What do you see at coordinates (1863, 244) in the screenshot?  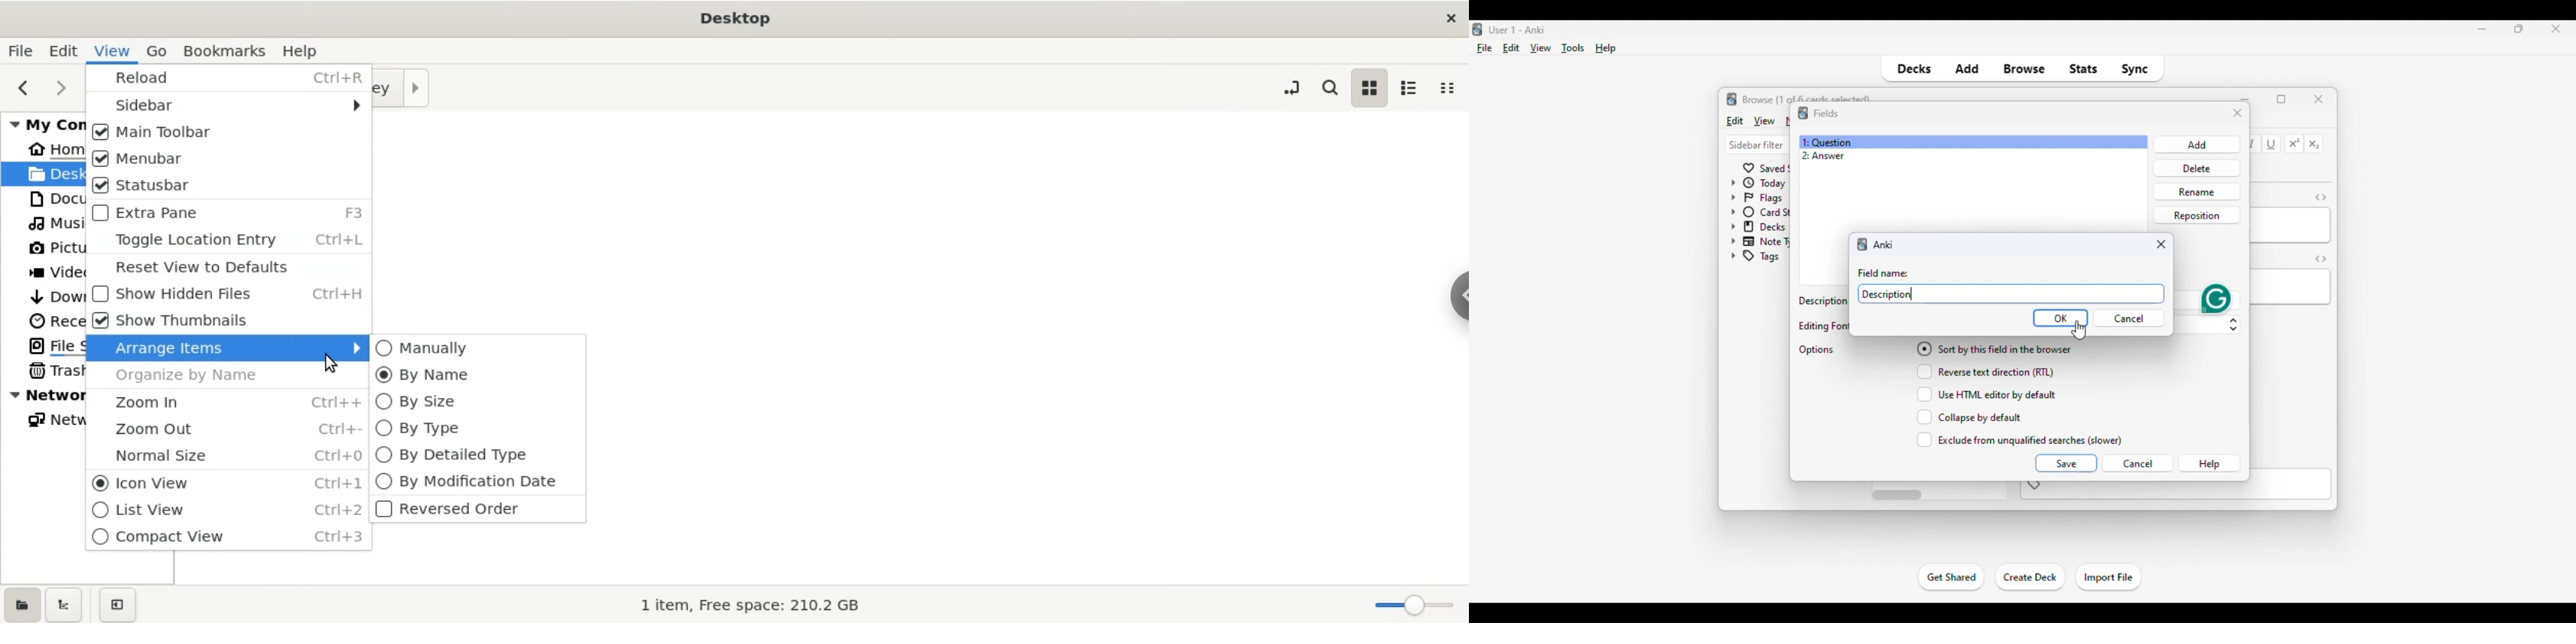 I see `anki` at bounding box center [1863, 244].